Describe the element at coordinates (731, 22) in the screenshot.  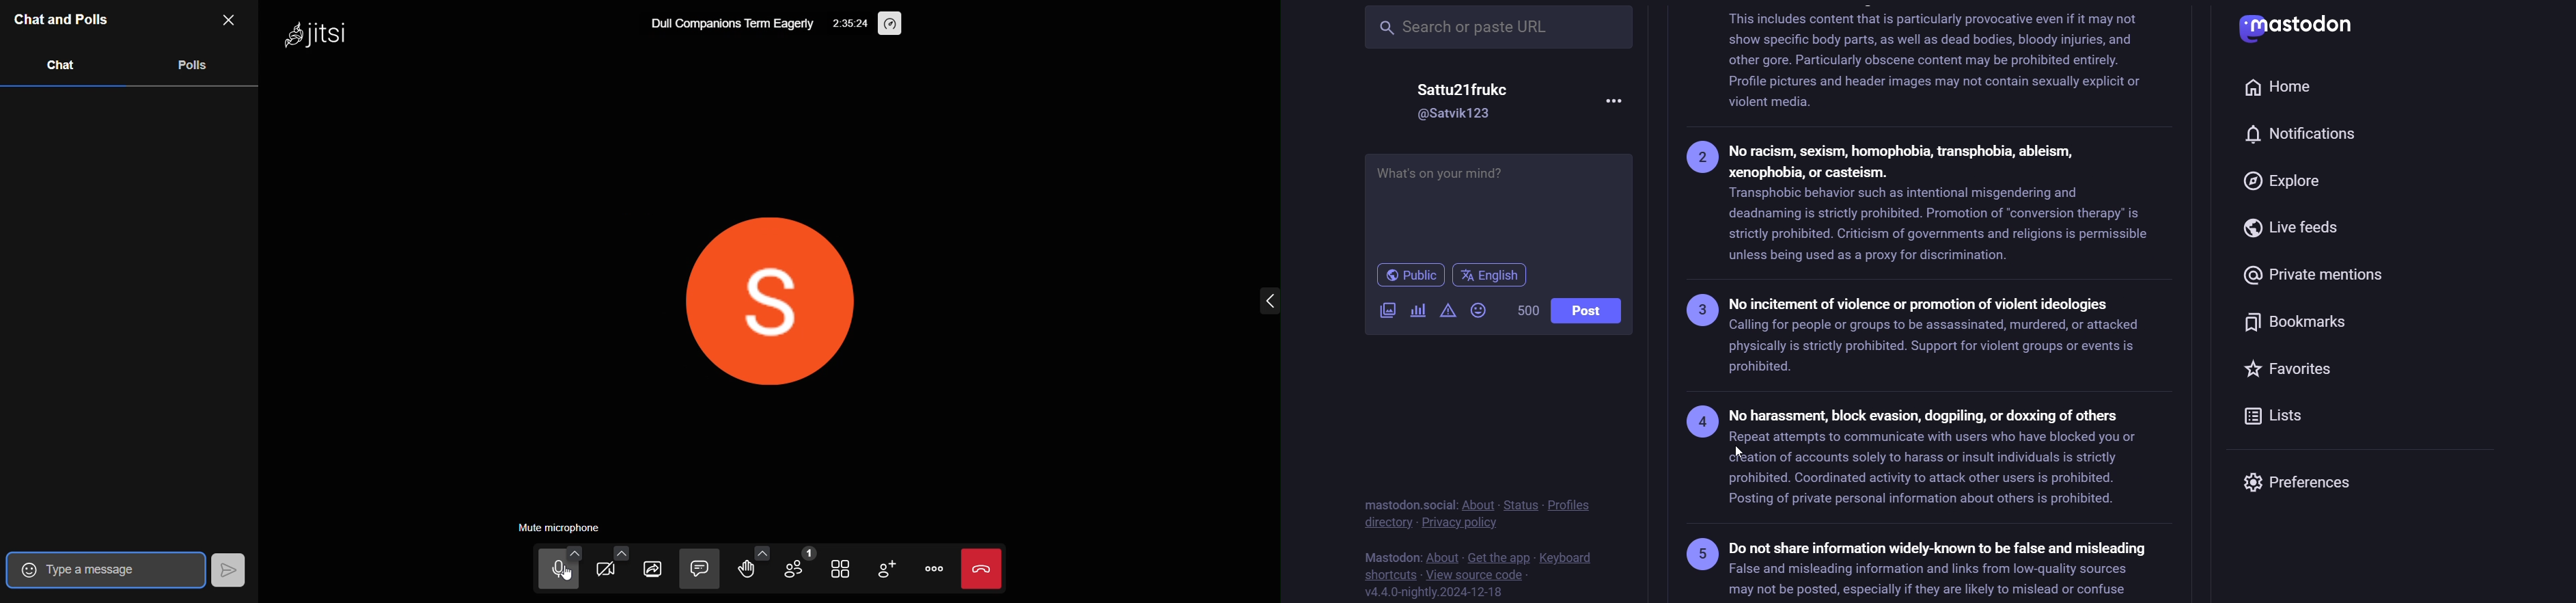
I see `meeting title` at that location.